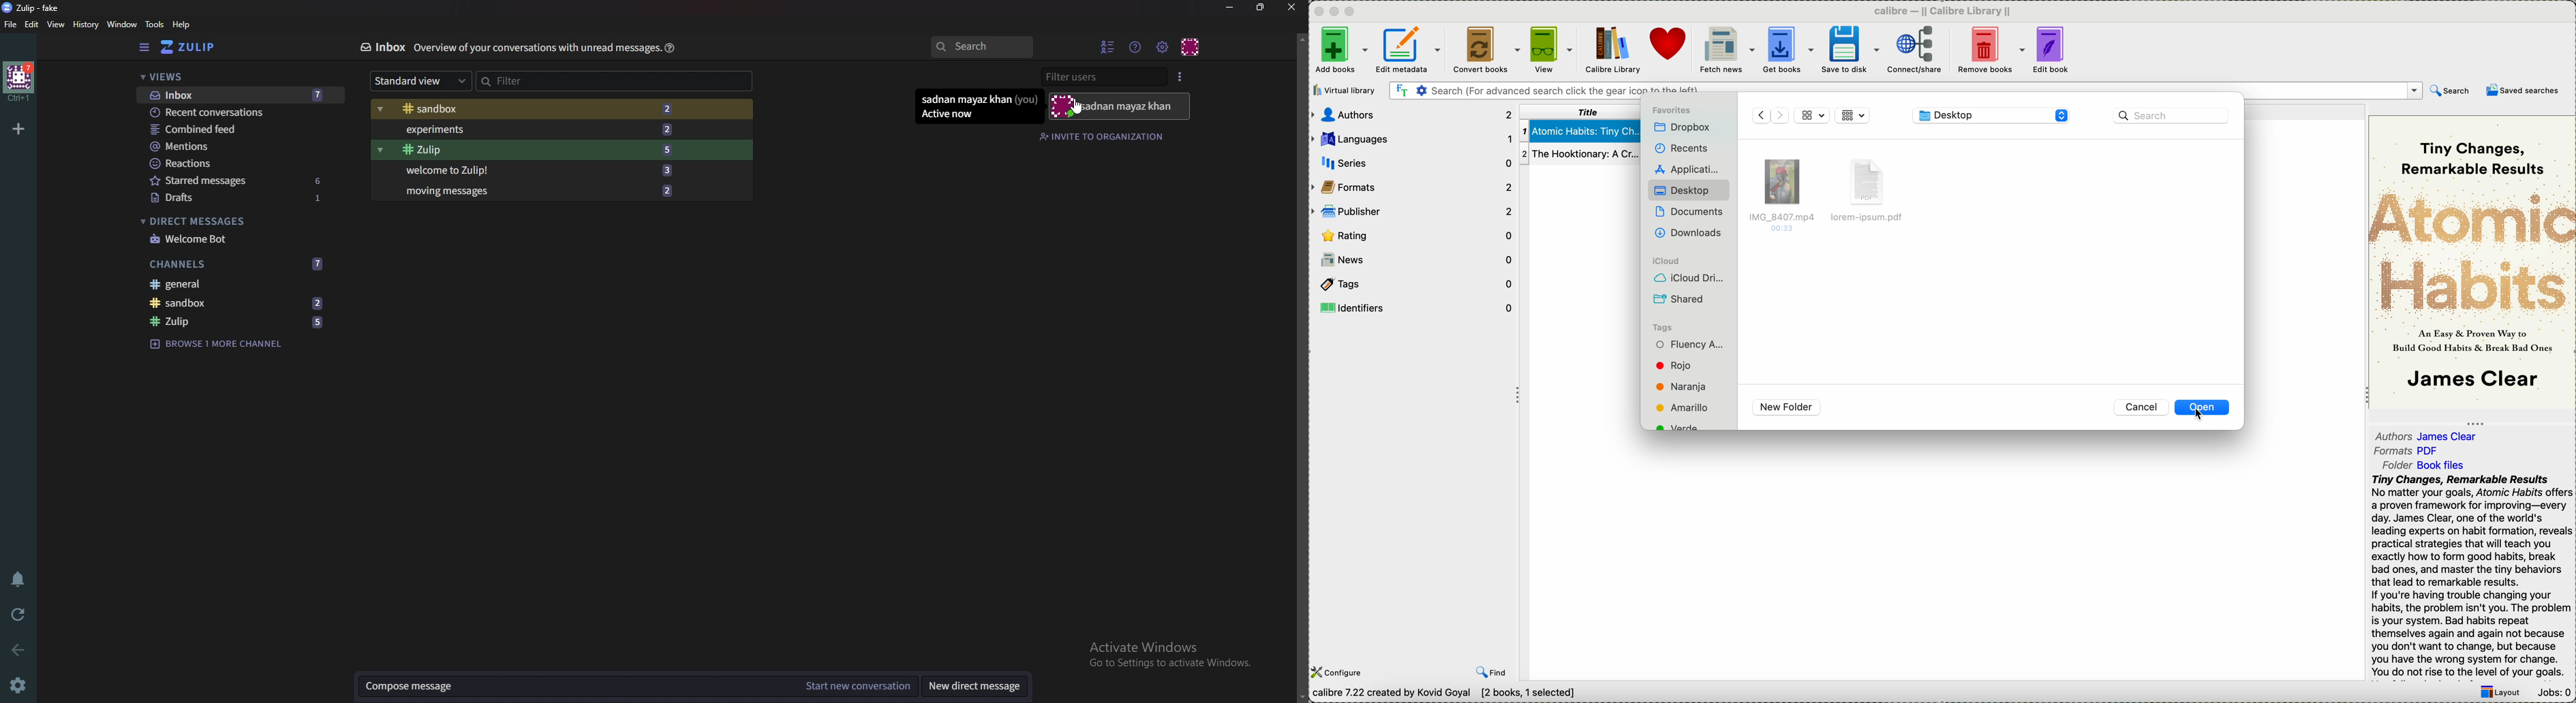  What do you see at coordinates (532, 130) in the screenshot?
I see `Experiments` at bounding box center [532, 130].